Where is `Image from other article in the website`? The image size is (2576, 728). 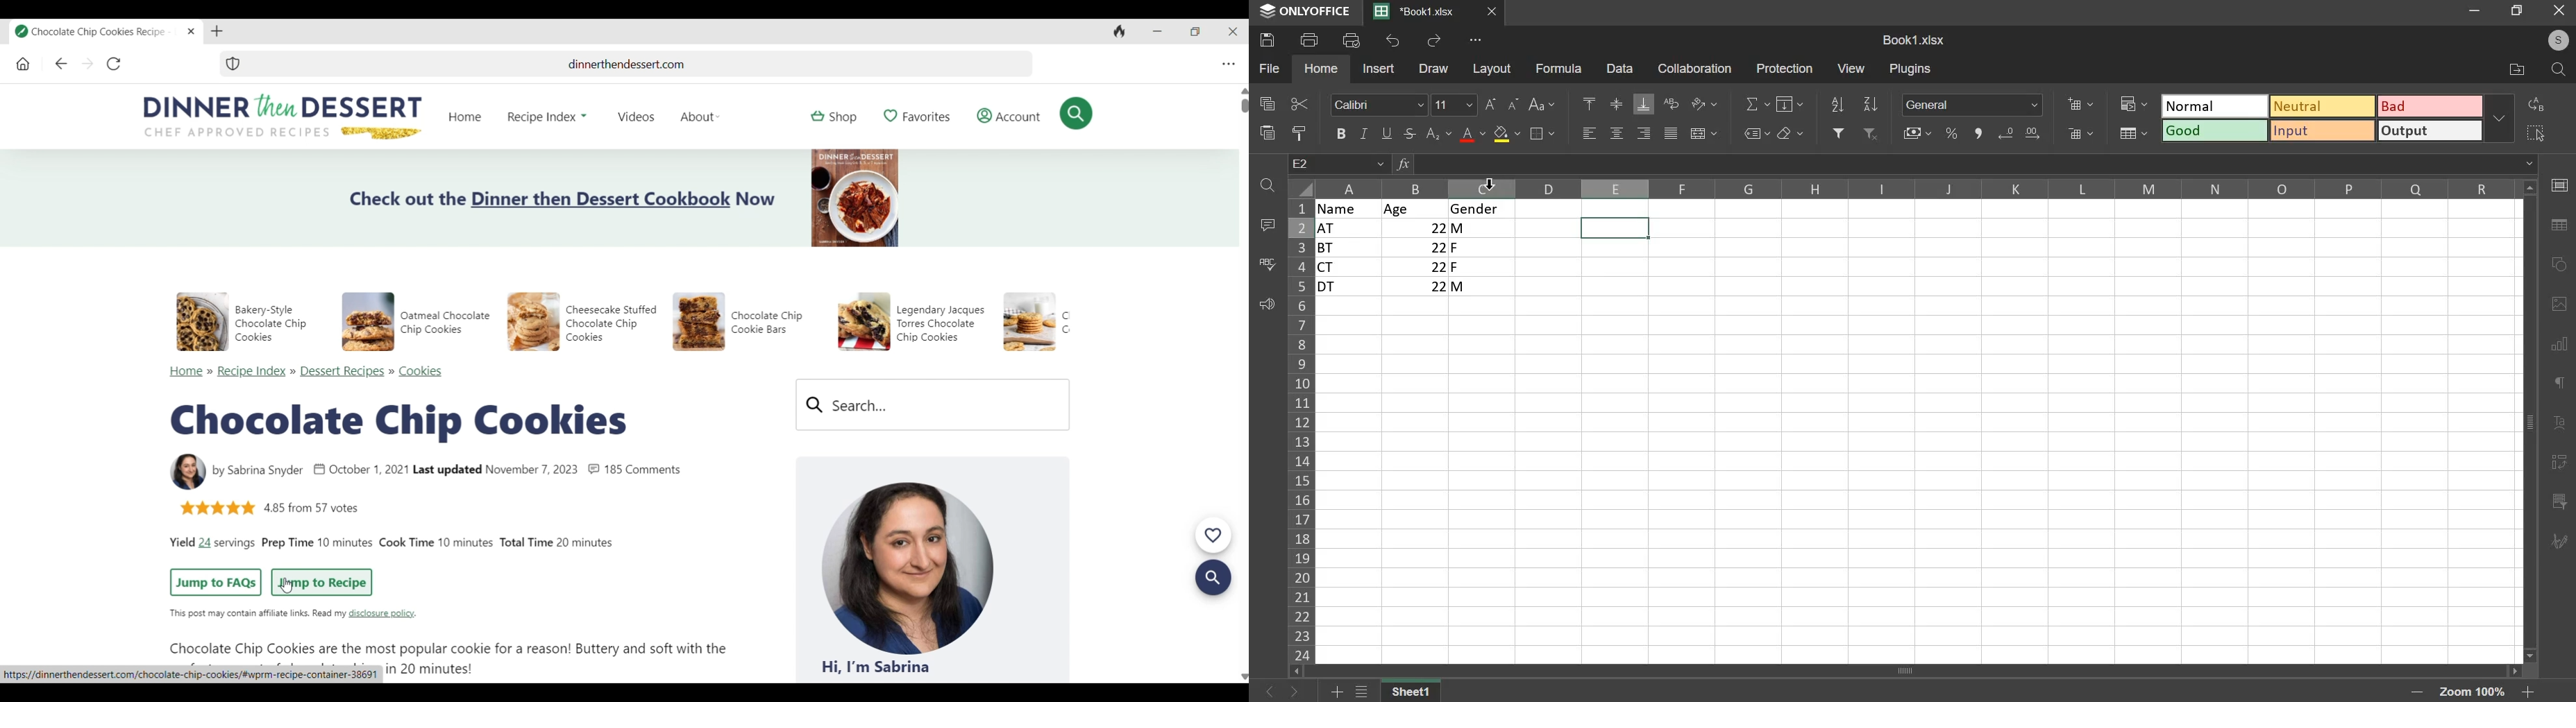
Image from other article in the website is located at coordinates (699, 322).